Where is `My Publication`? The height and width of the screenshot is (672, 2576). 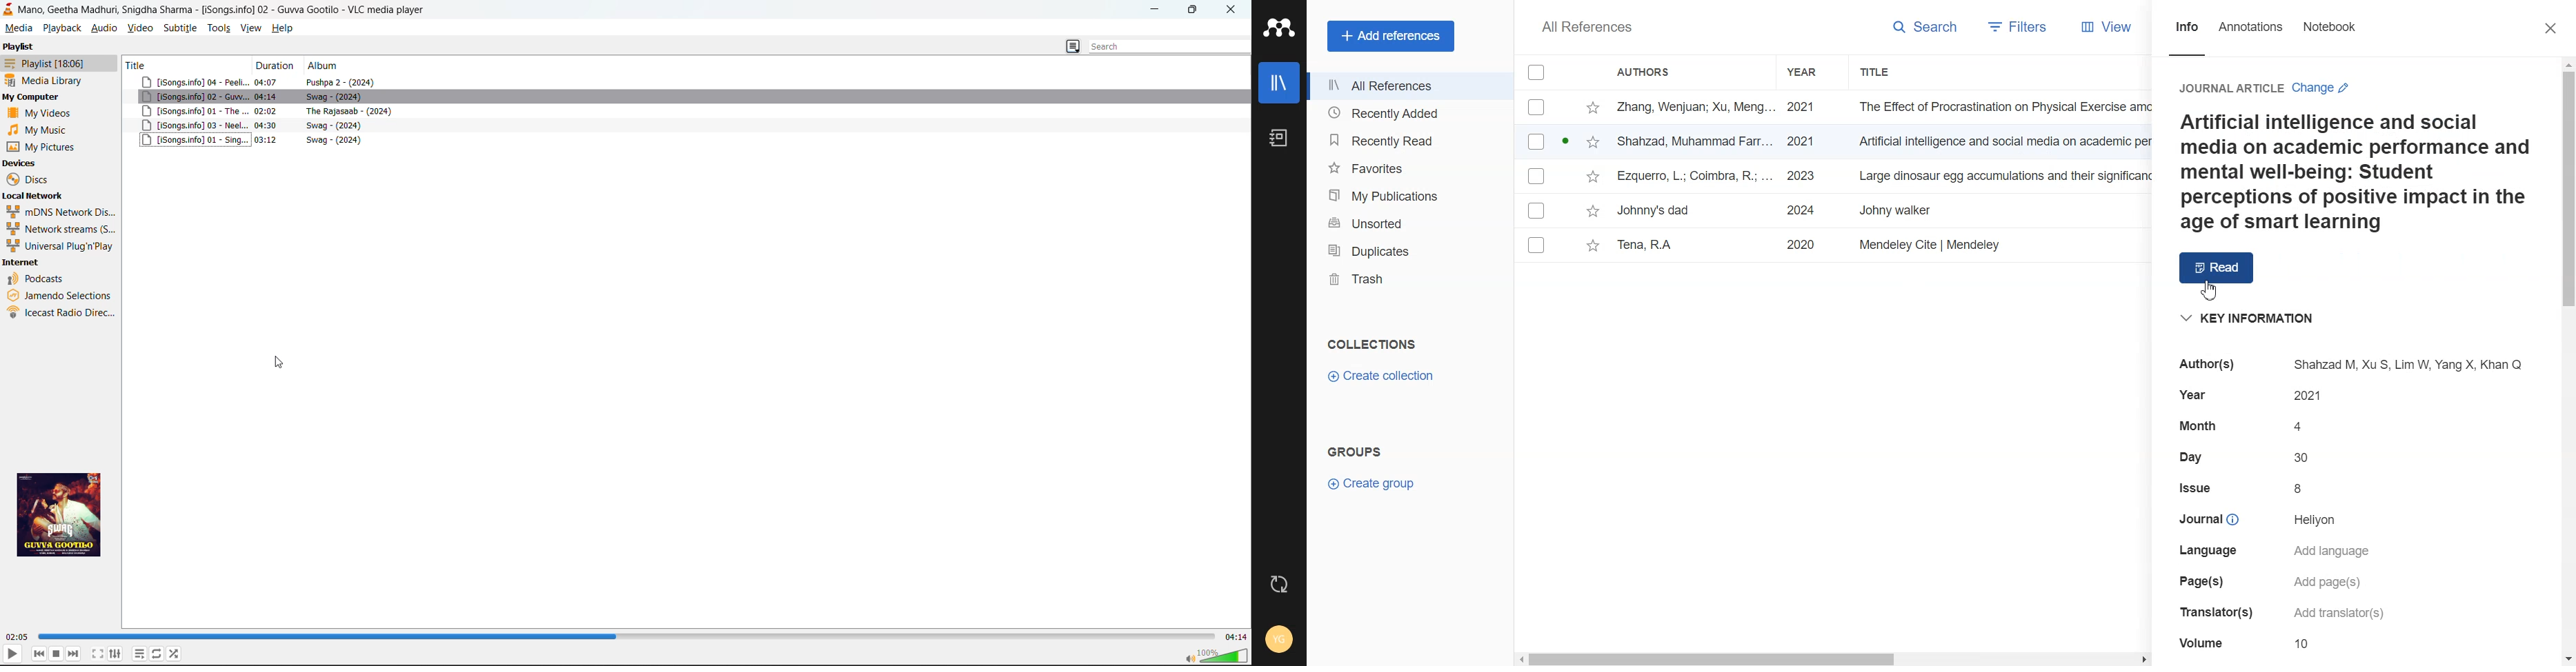
My Publication is located at coordinates (1407, 193).